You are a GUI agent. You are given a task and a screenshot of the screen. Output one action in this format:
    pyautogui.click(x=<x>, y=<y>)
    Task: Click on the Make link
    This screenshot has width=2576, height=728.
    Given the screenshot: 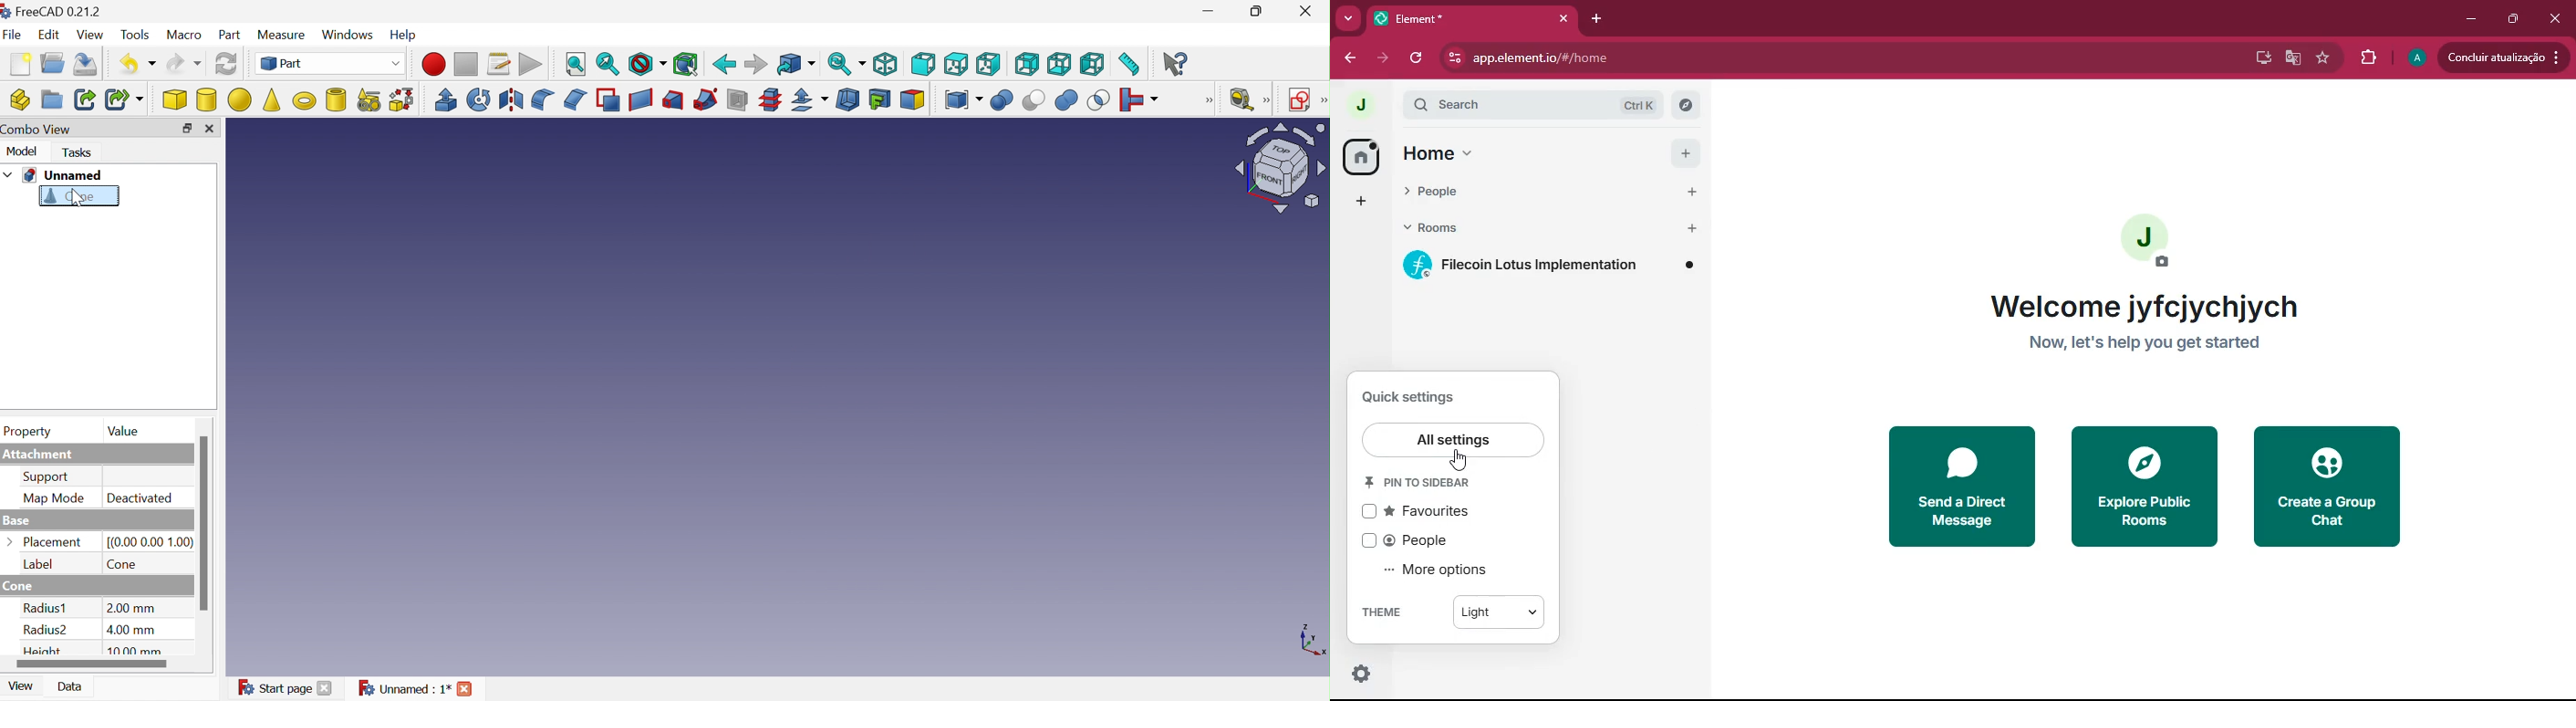 What is the action you would take?
    pyautogui.click(x=84, y=99)
    